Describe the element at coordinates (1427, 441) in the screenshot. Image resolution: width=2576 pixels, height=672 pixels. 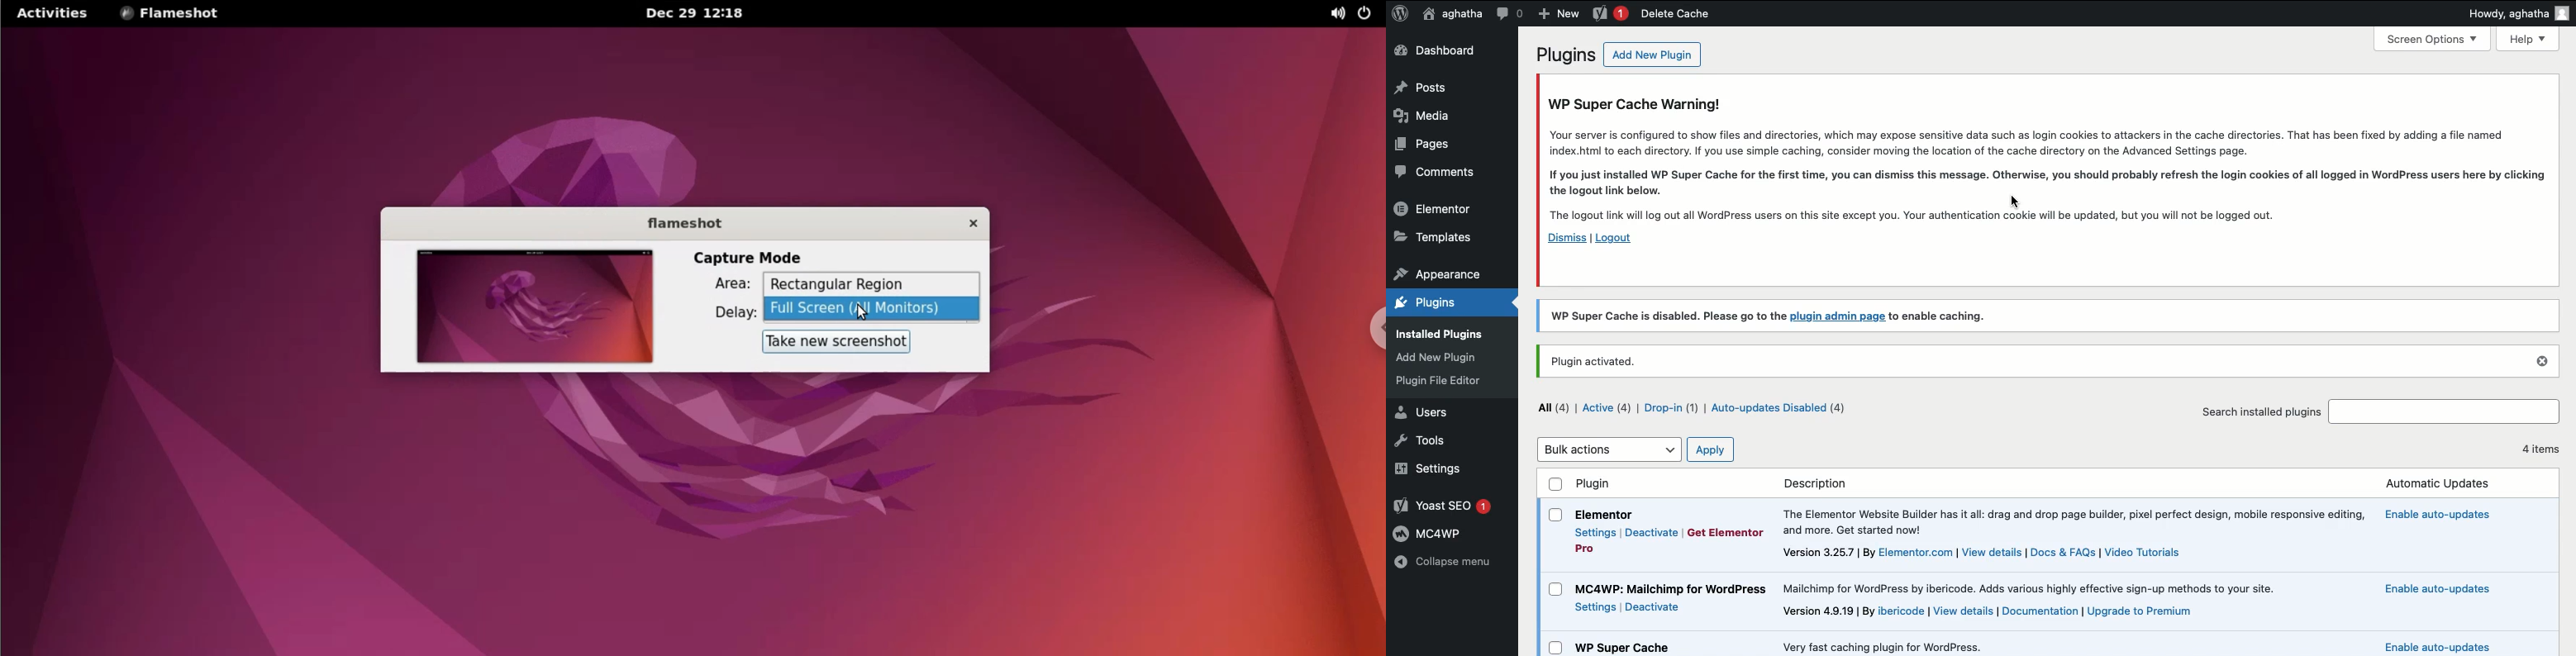
I see `Tools` at that location.